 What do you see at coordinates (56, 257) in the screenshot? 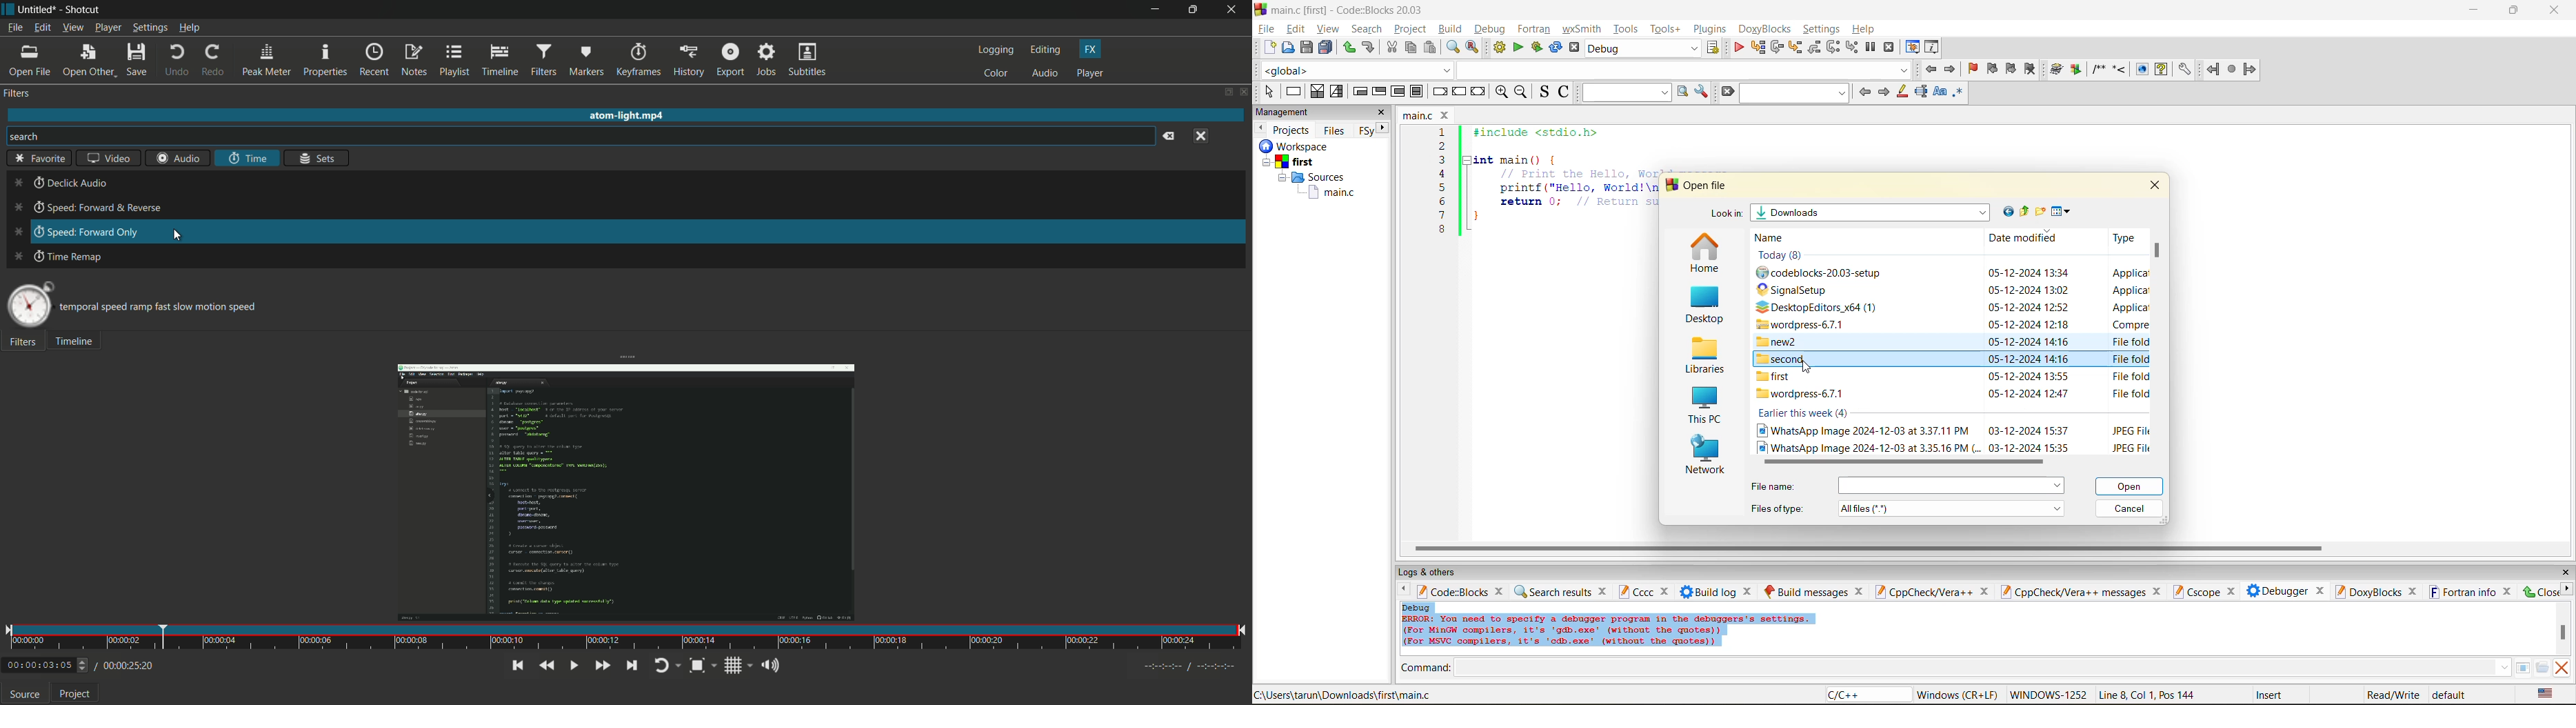
I see `time remap` at bounding box center [56, 257].